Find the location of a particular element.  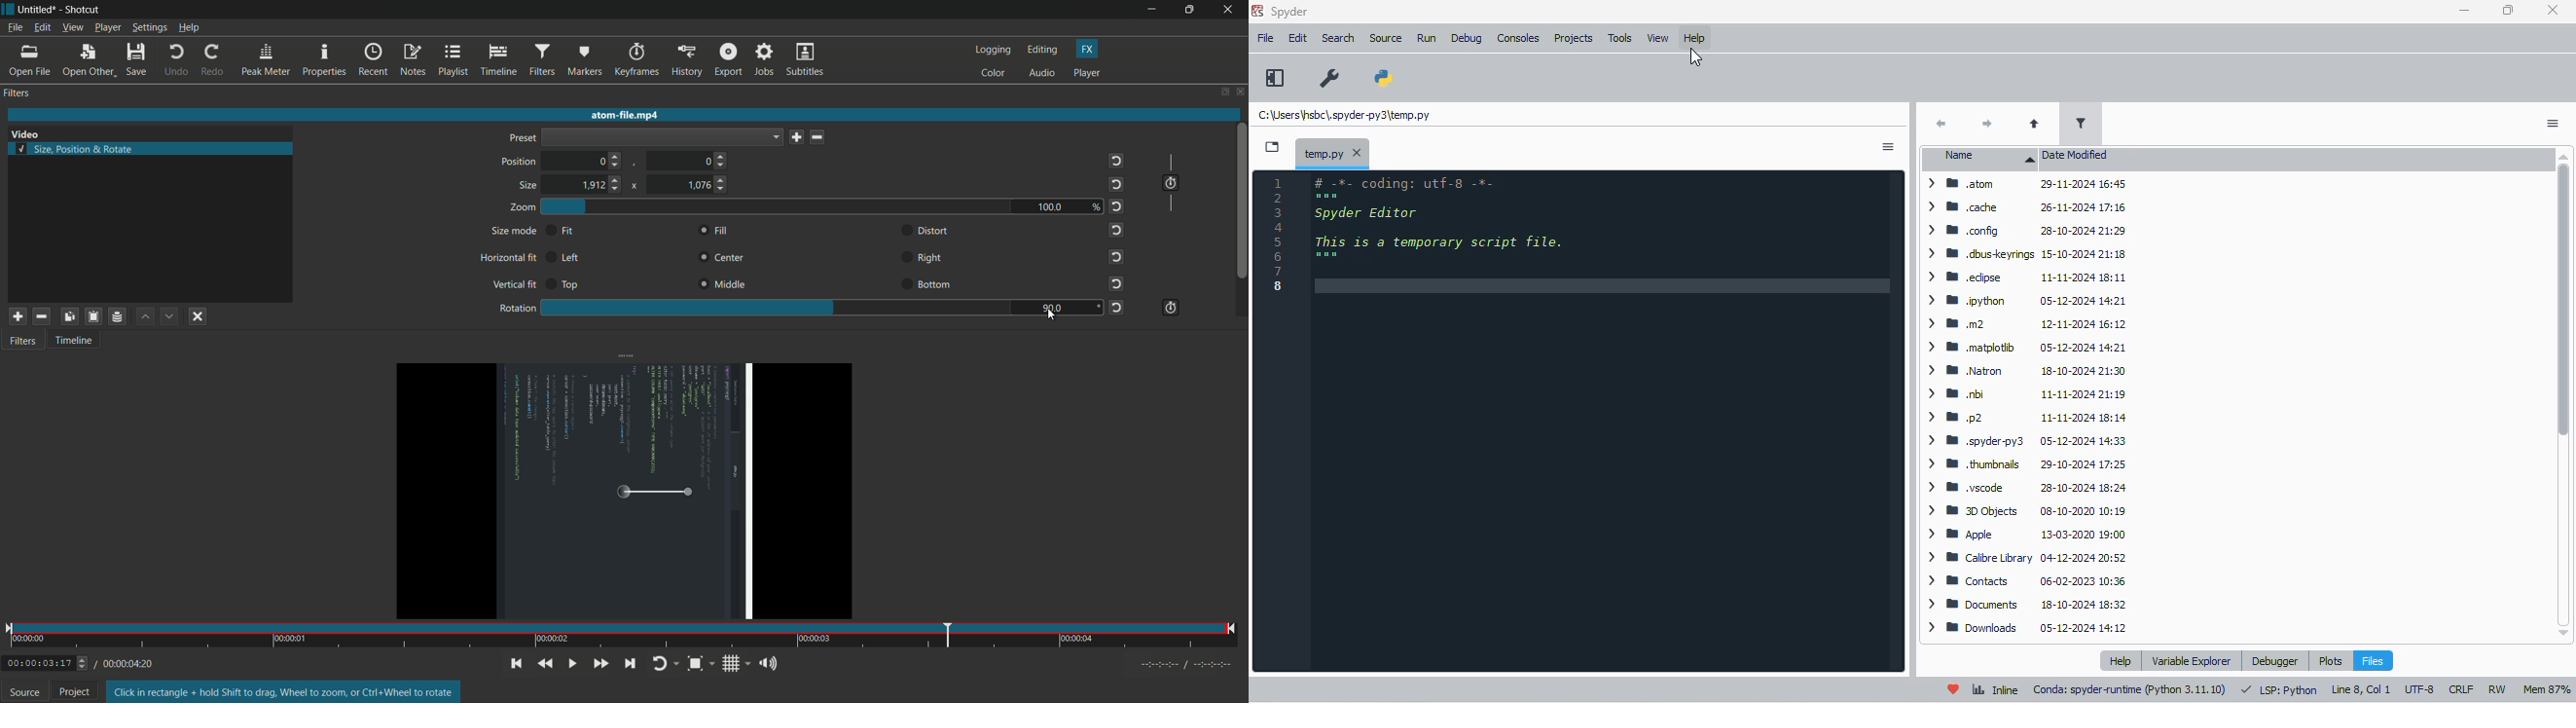

toggle play or pause is located at coordinates (573, 665).